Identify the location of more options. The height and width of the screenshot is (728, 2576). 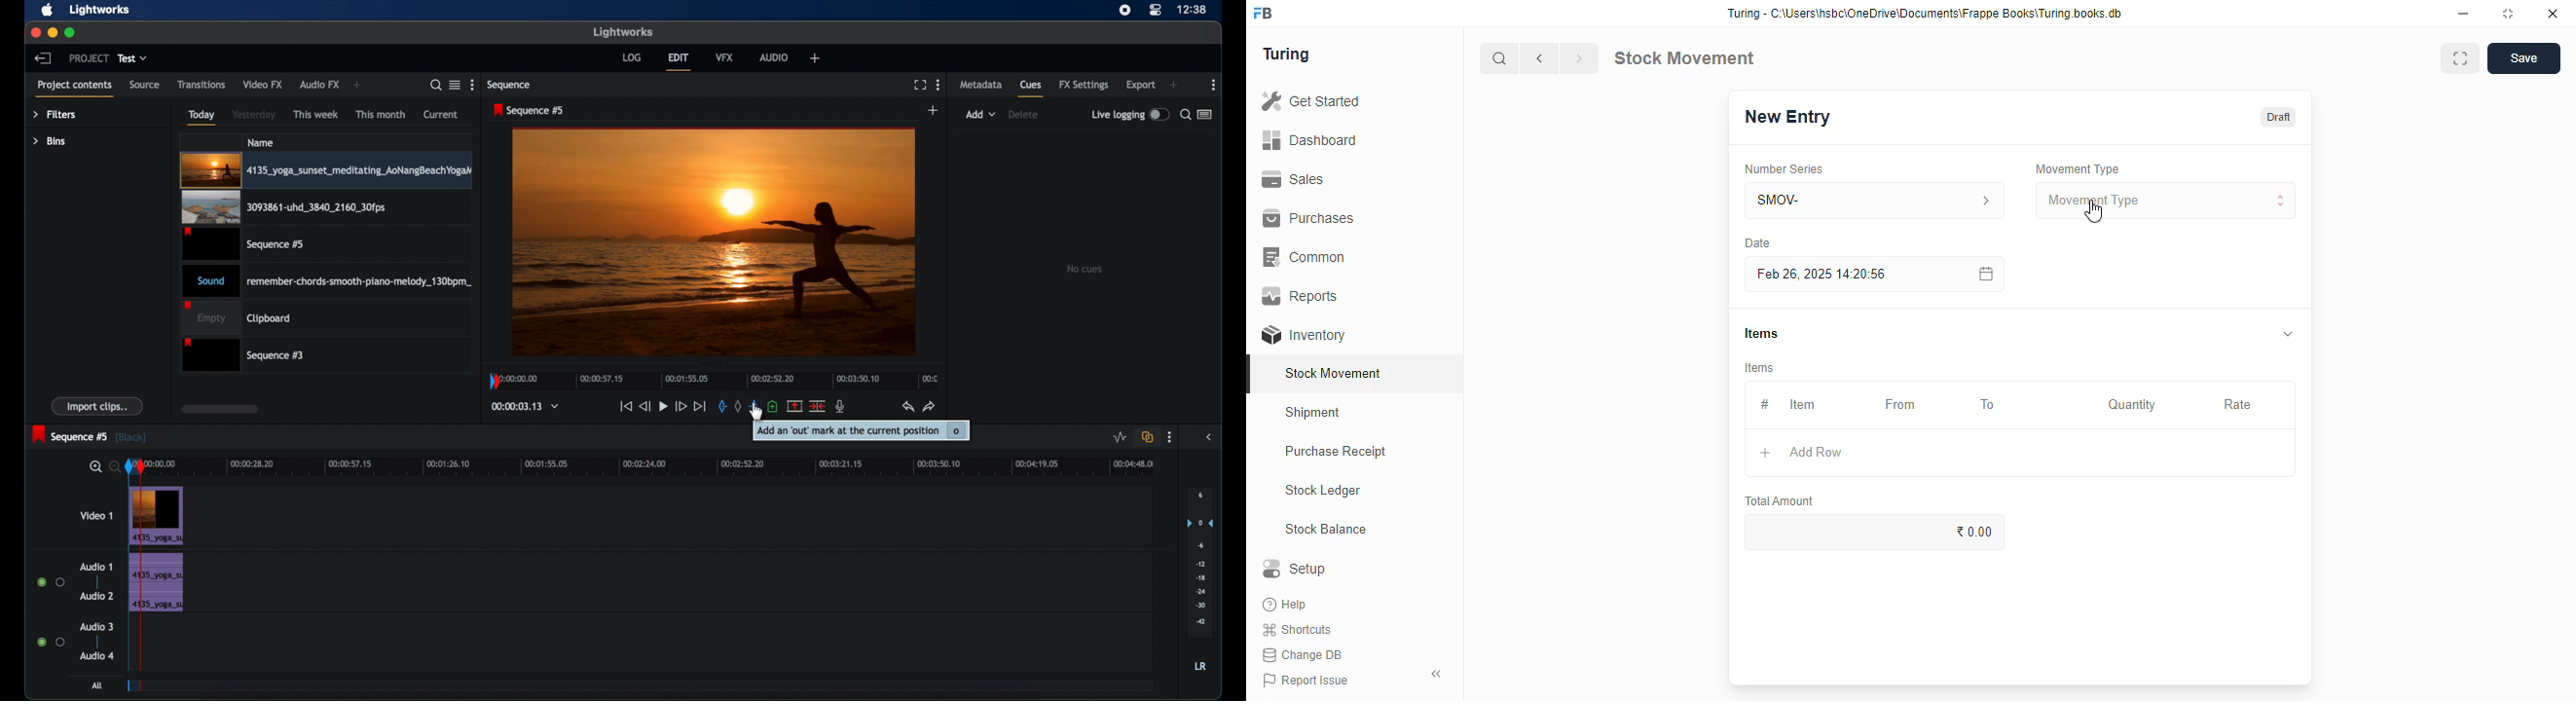
(1214, 84).